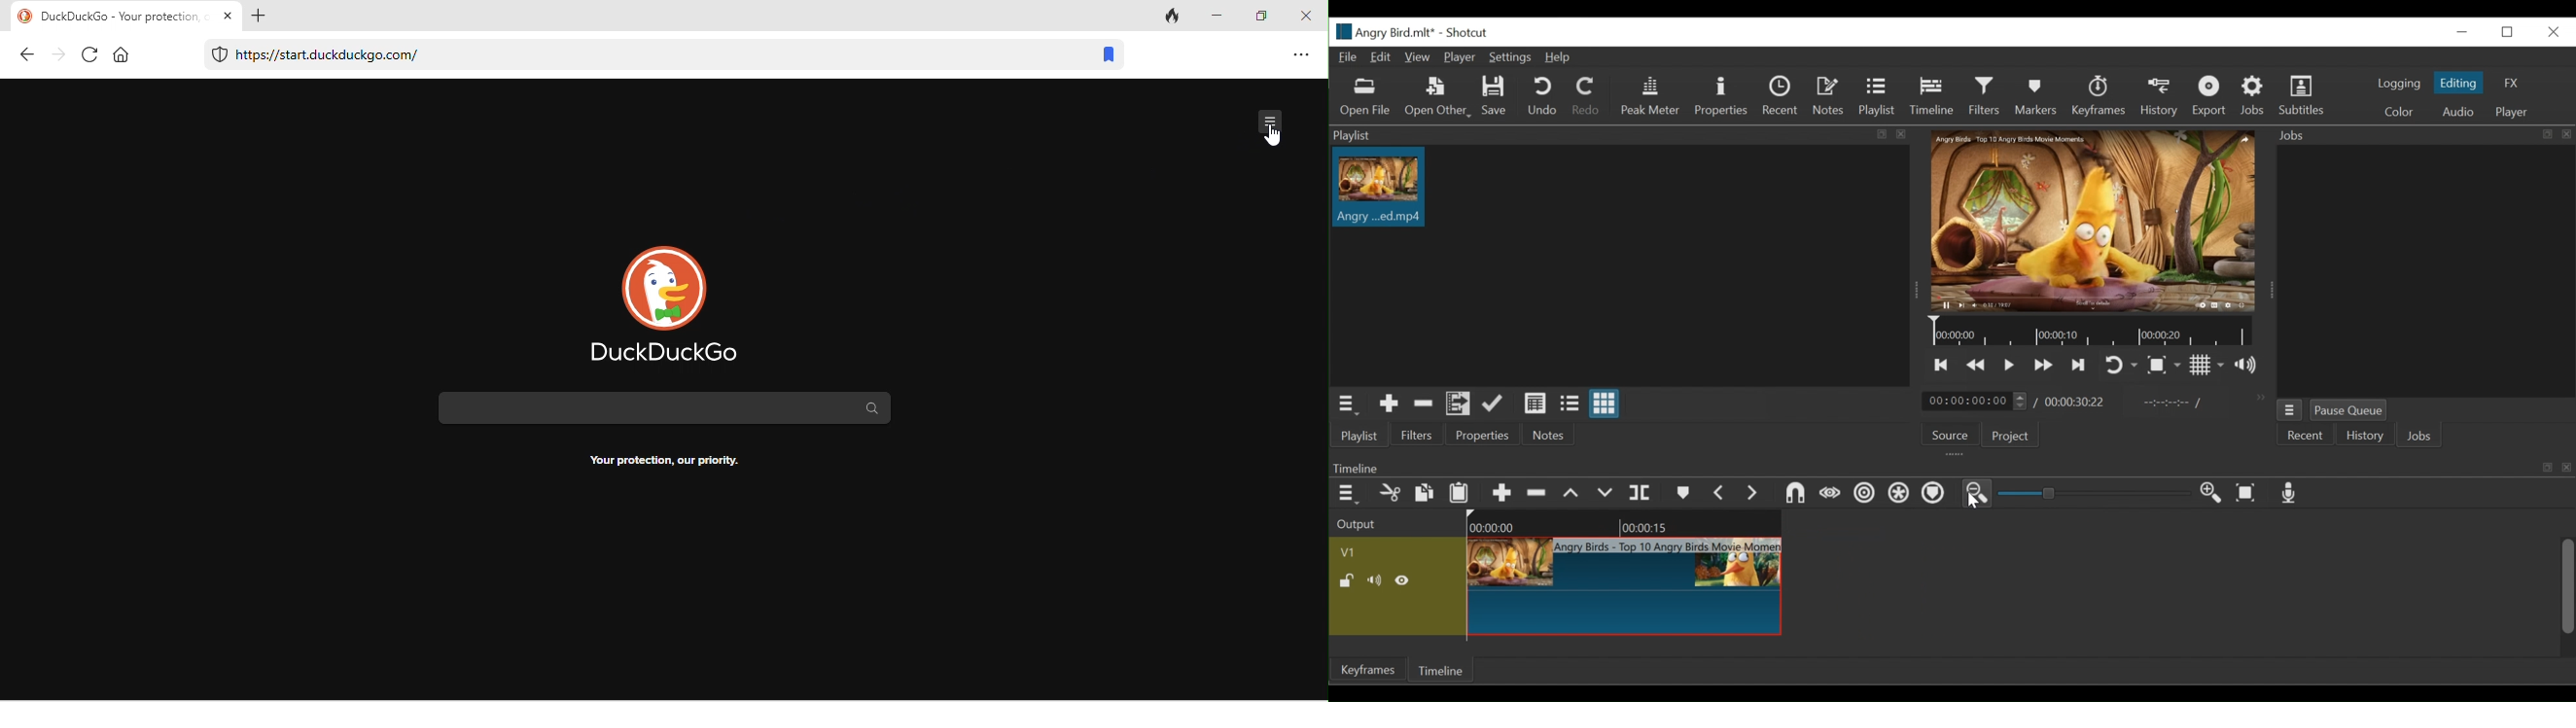 The image size is (2576, 728). I want to click on Close, so click(2465, 31).